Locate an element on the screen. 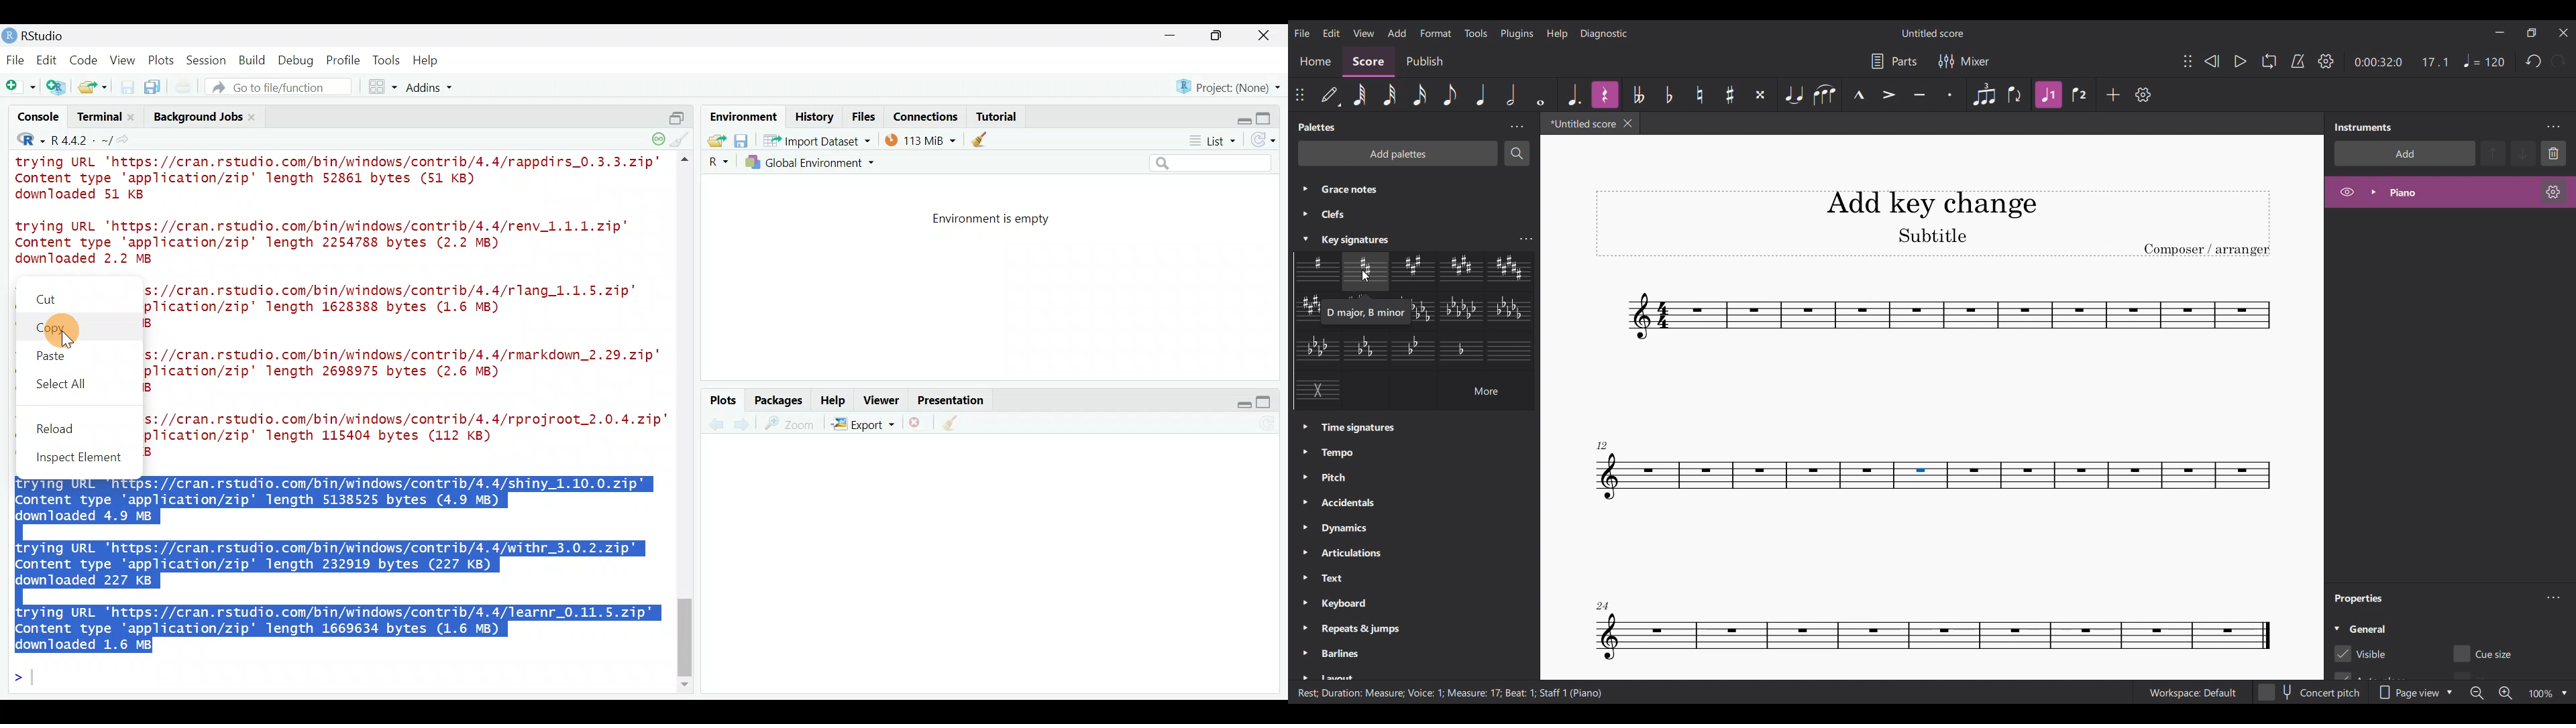  Tools menu is located at coordinates (1476, 33).